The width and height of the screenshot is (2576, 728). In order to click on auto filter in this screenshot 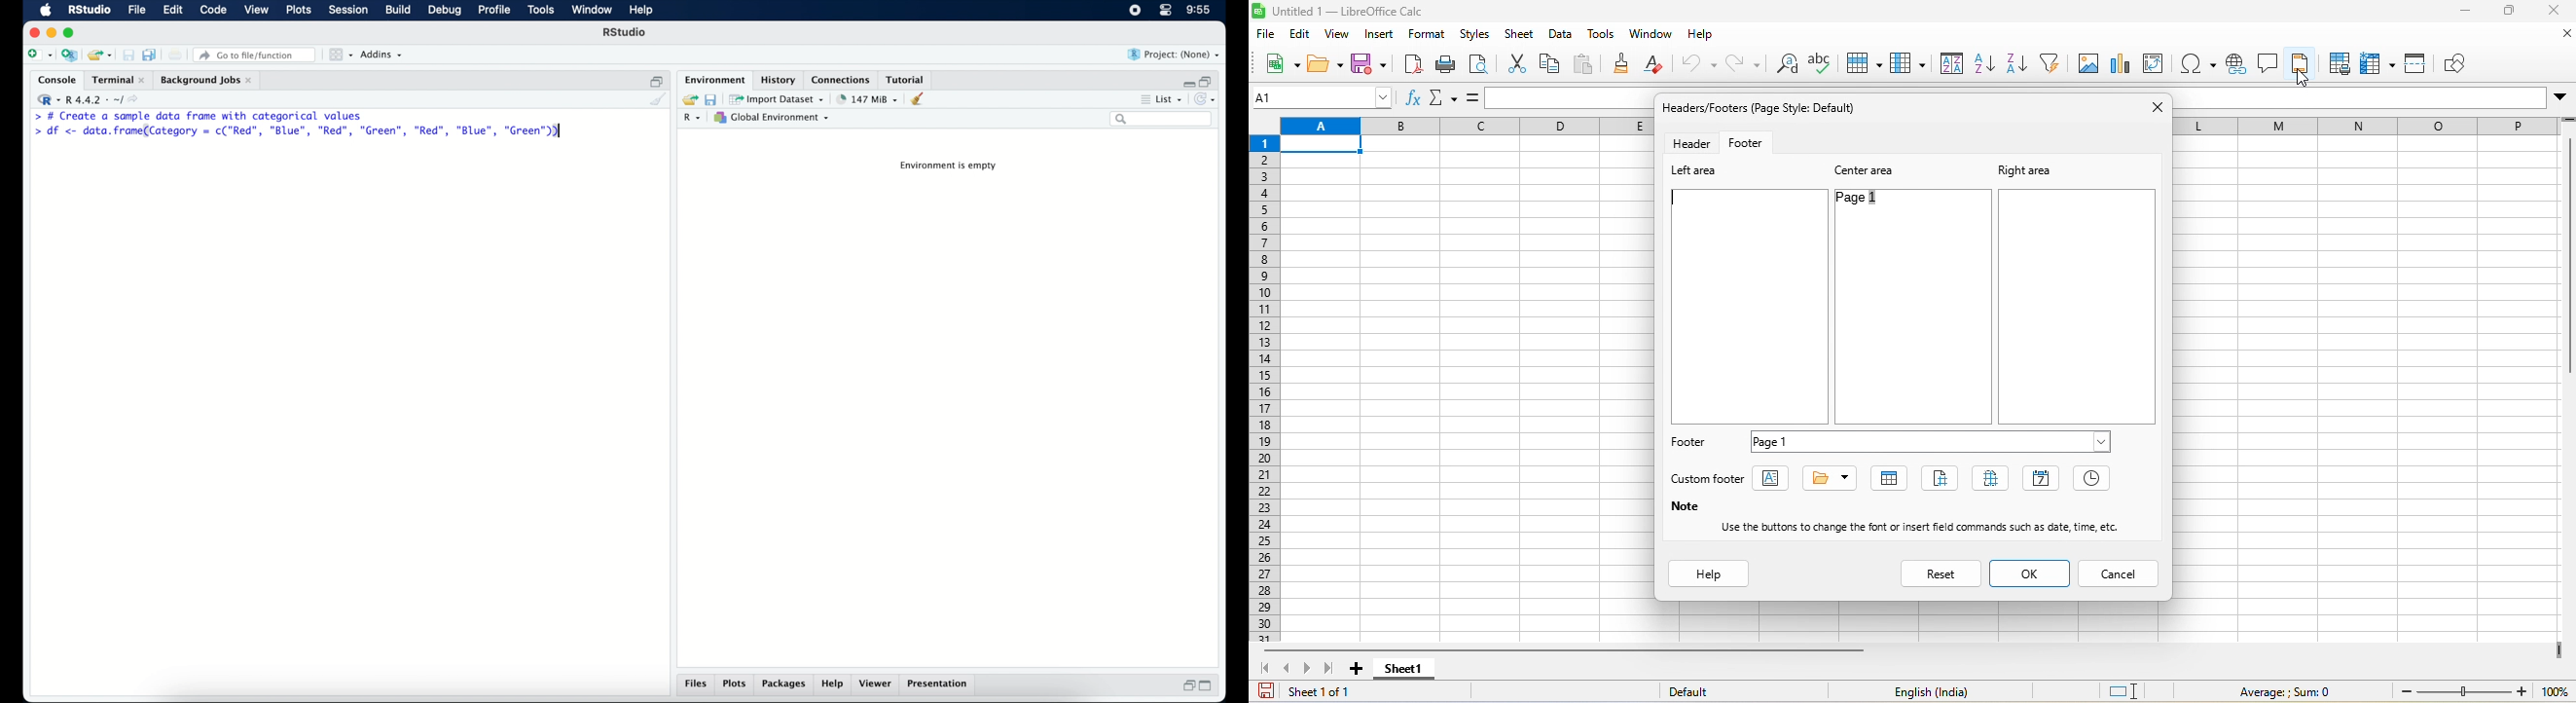, I will do `click(2052, 62)`.